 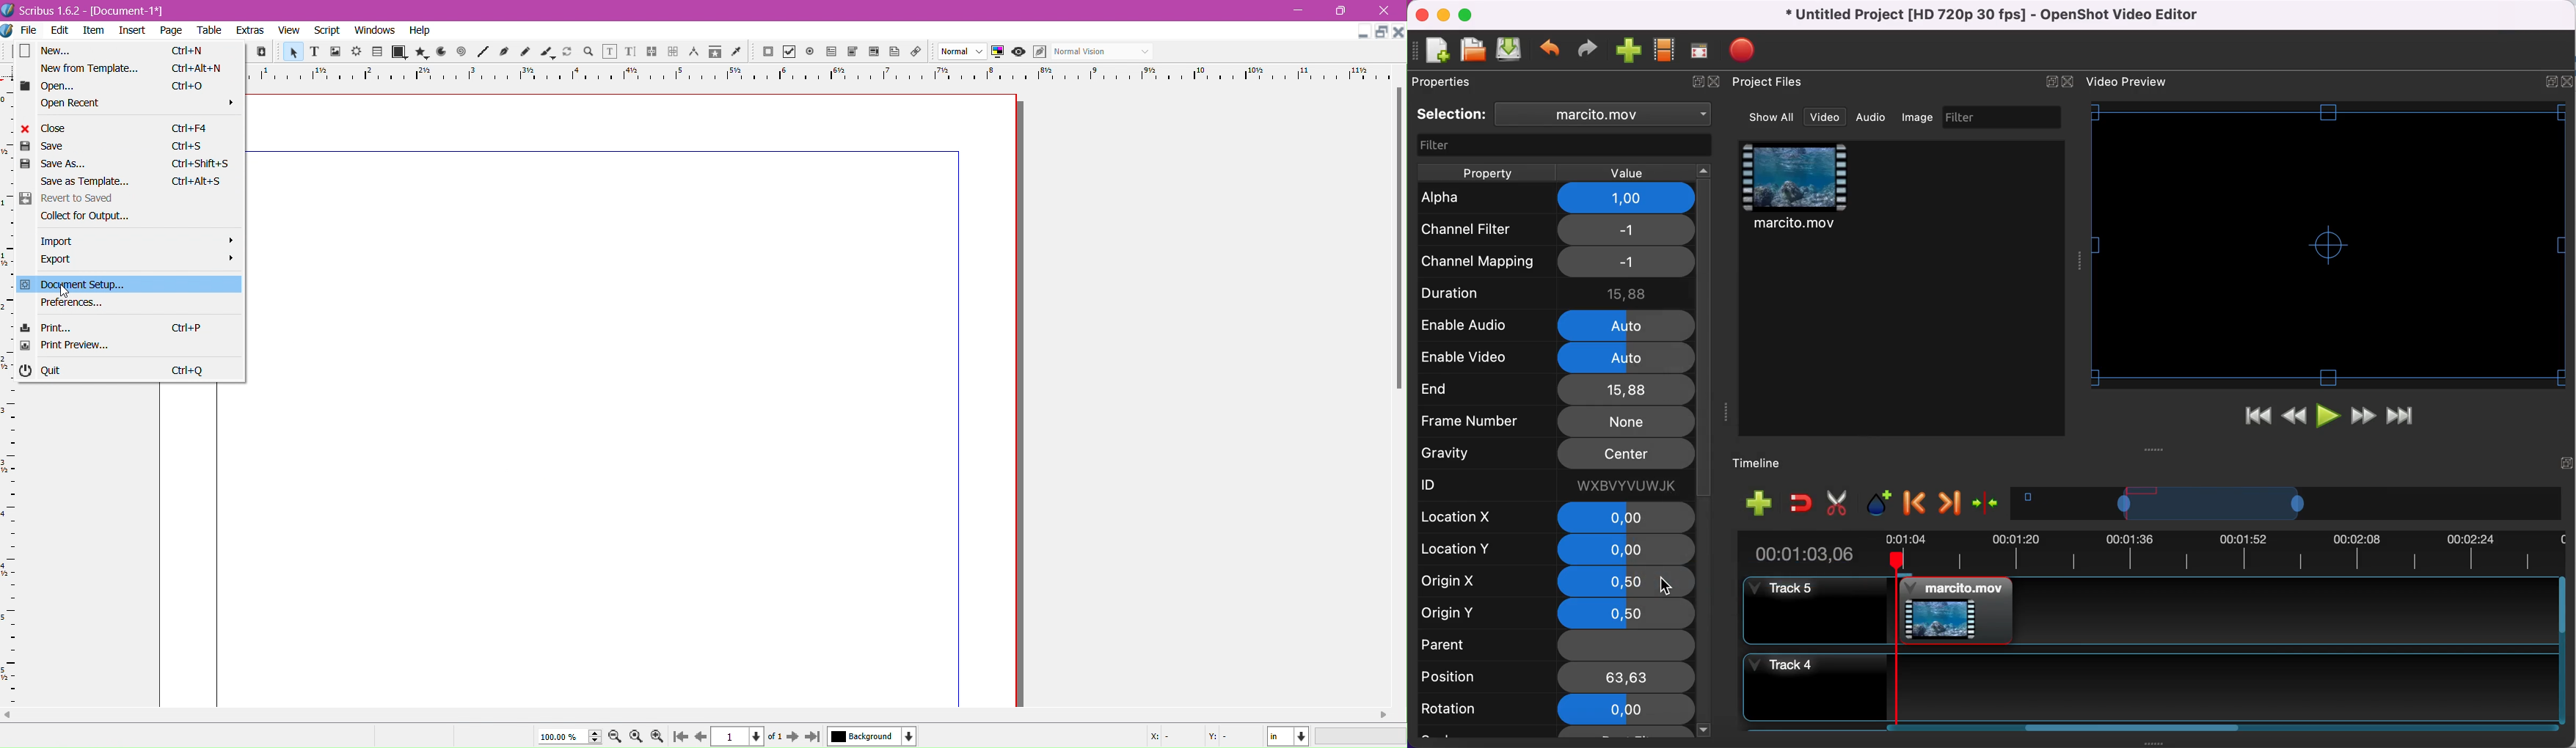 I want to click on freehand line, so click(x=527, y=53).